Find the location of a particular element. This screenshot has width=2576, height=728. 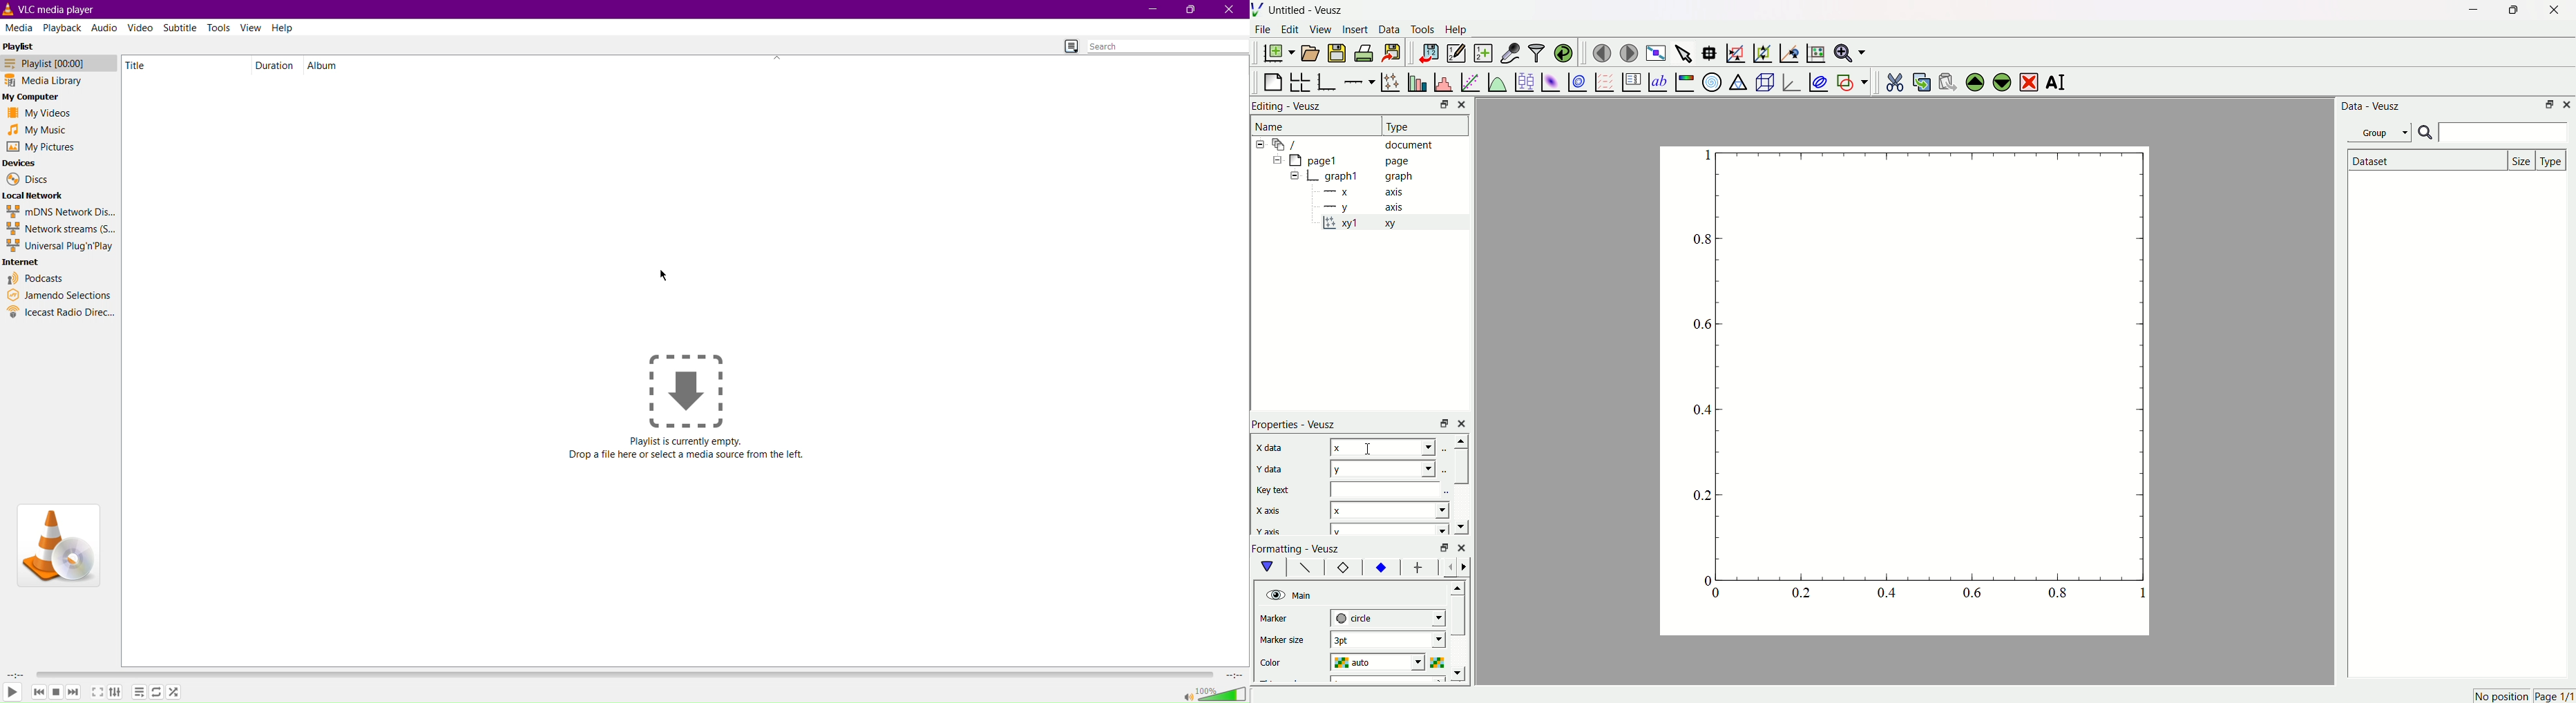

Playlist is located at coordinates (23, 45).